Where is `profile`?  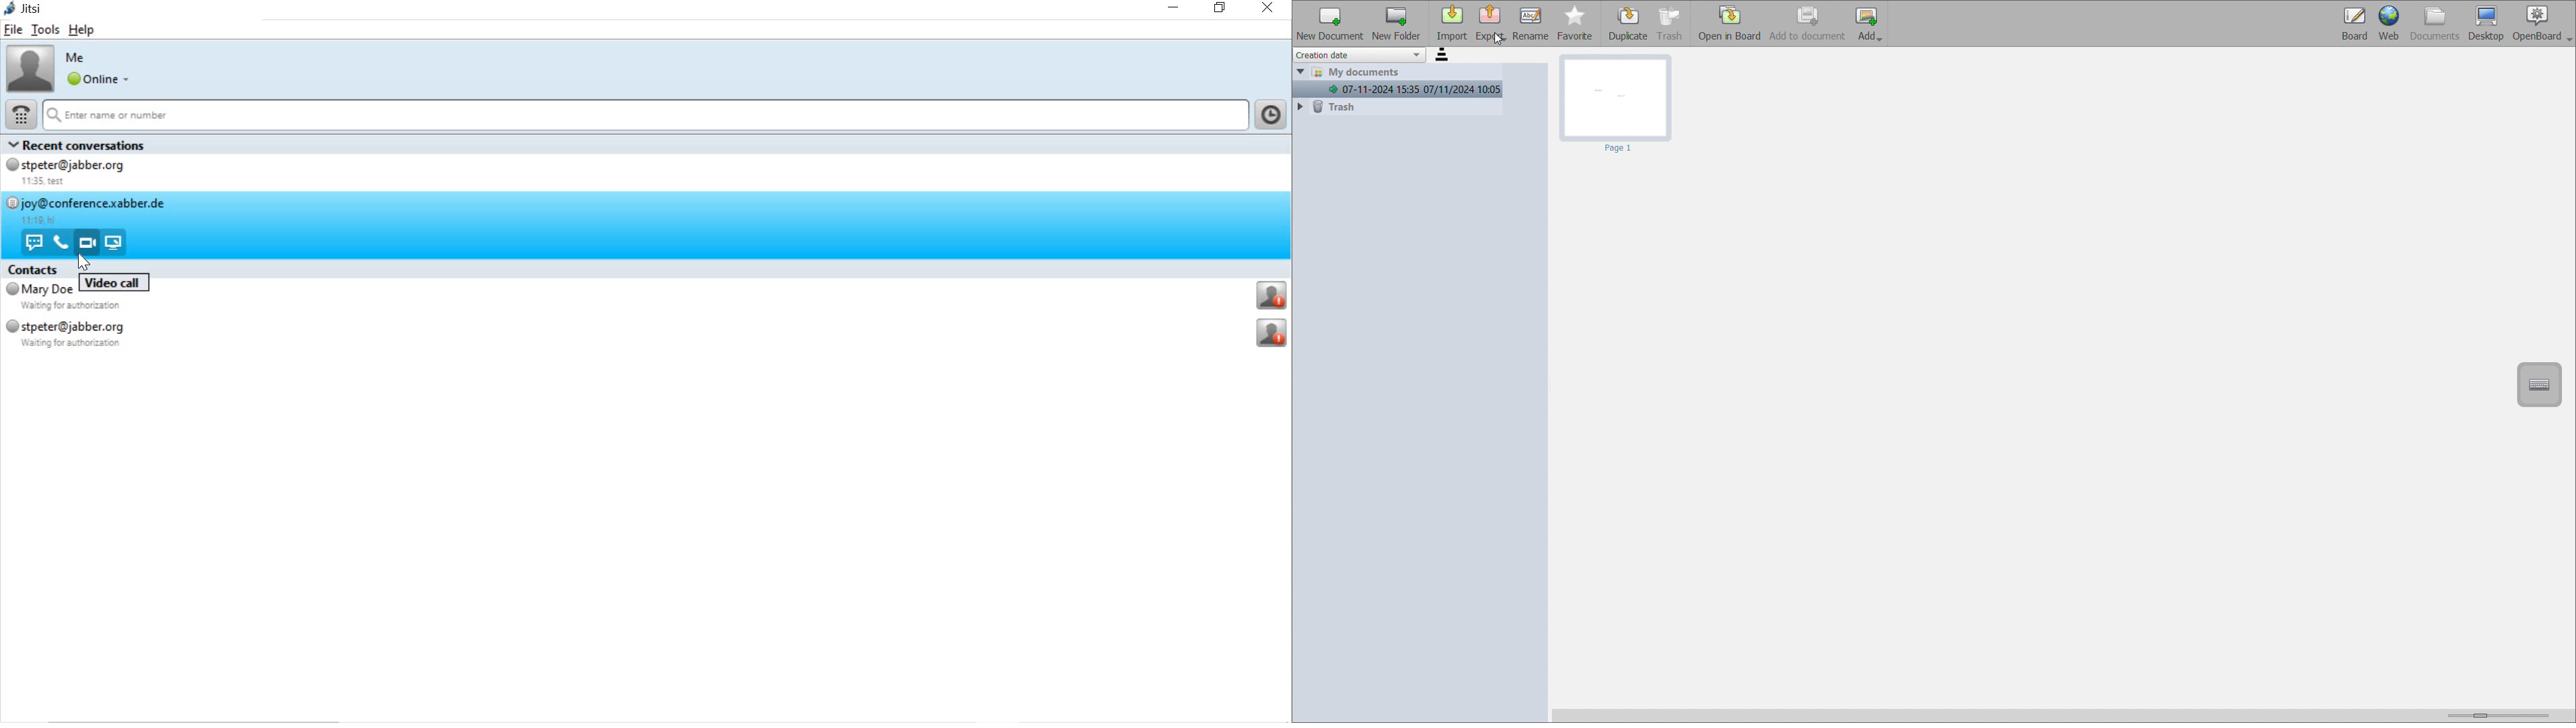 profile is located at coordinates (1272, 296).